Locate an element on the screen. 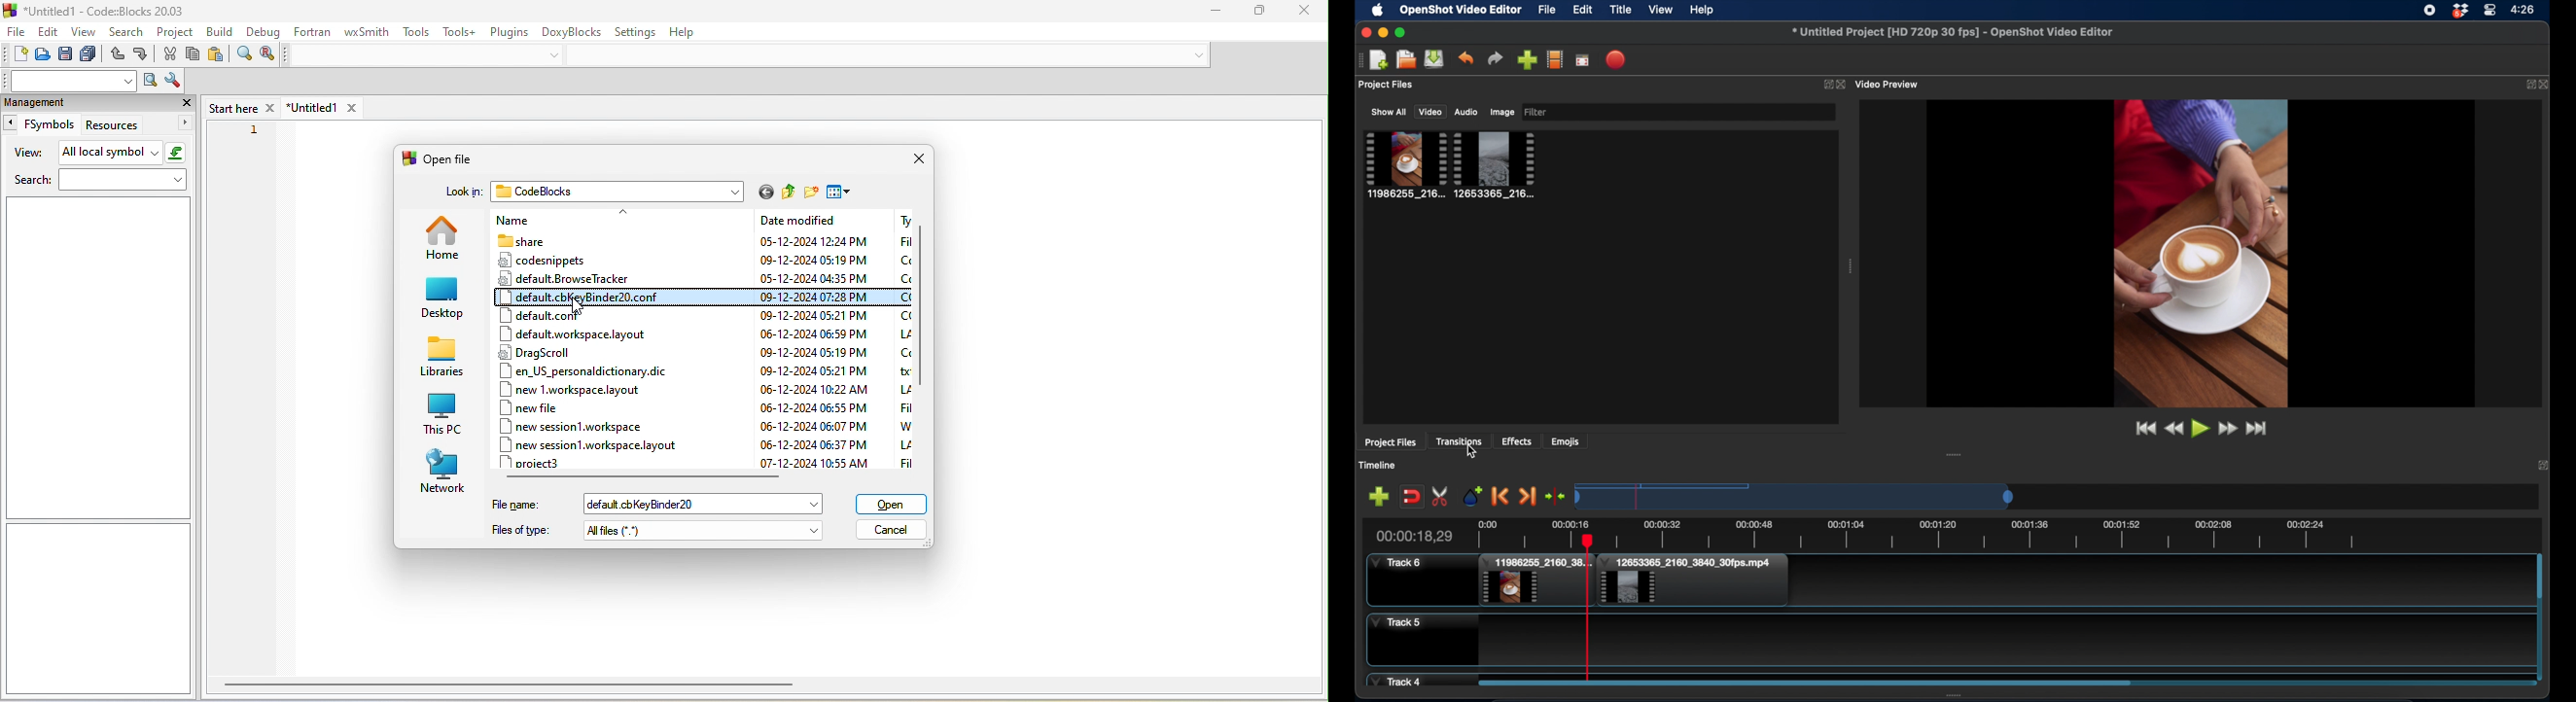 The width and height of the screenshot is (2576, 728). wxsmith is located at coordinates (367, 35).